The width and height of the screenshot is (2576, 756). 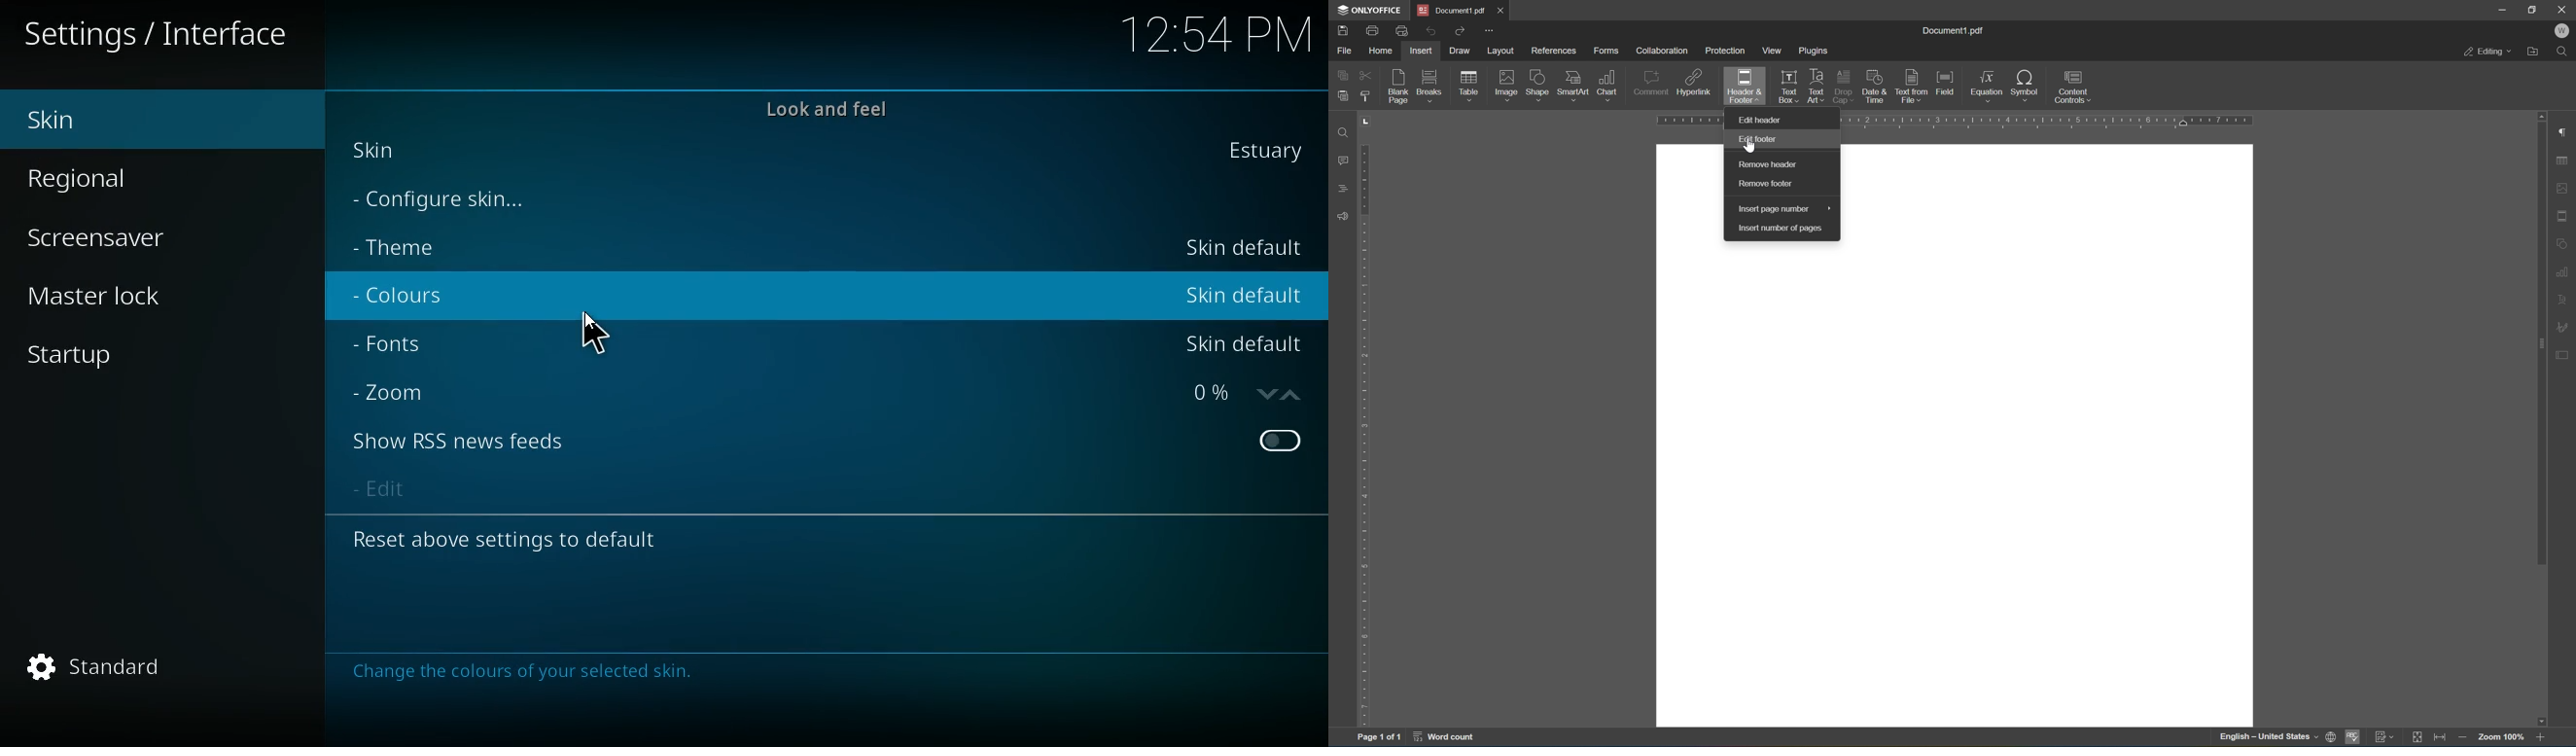 I want to click on draw, so click(x=1464, y=51).